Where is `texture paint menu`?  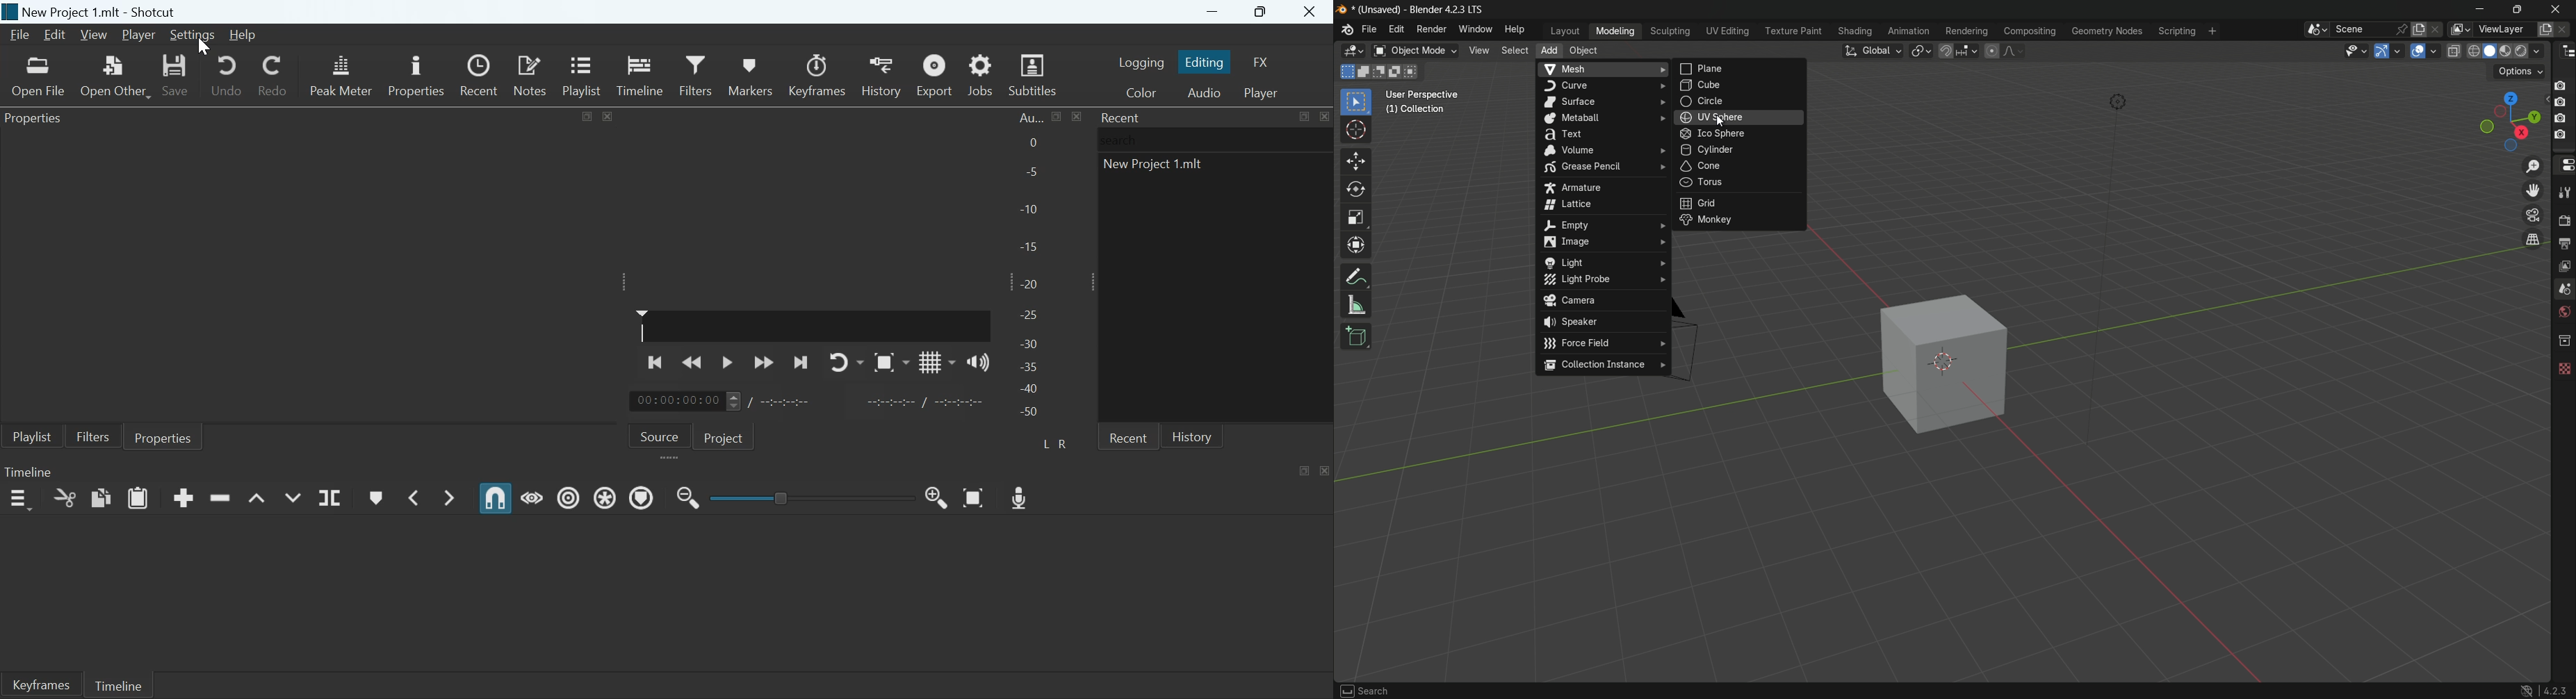 texture paint menu is located at coordinates (1793, 32).